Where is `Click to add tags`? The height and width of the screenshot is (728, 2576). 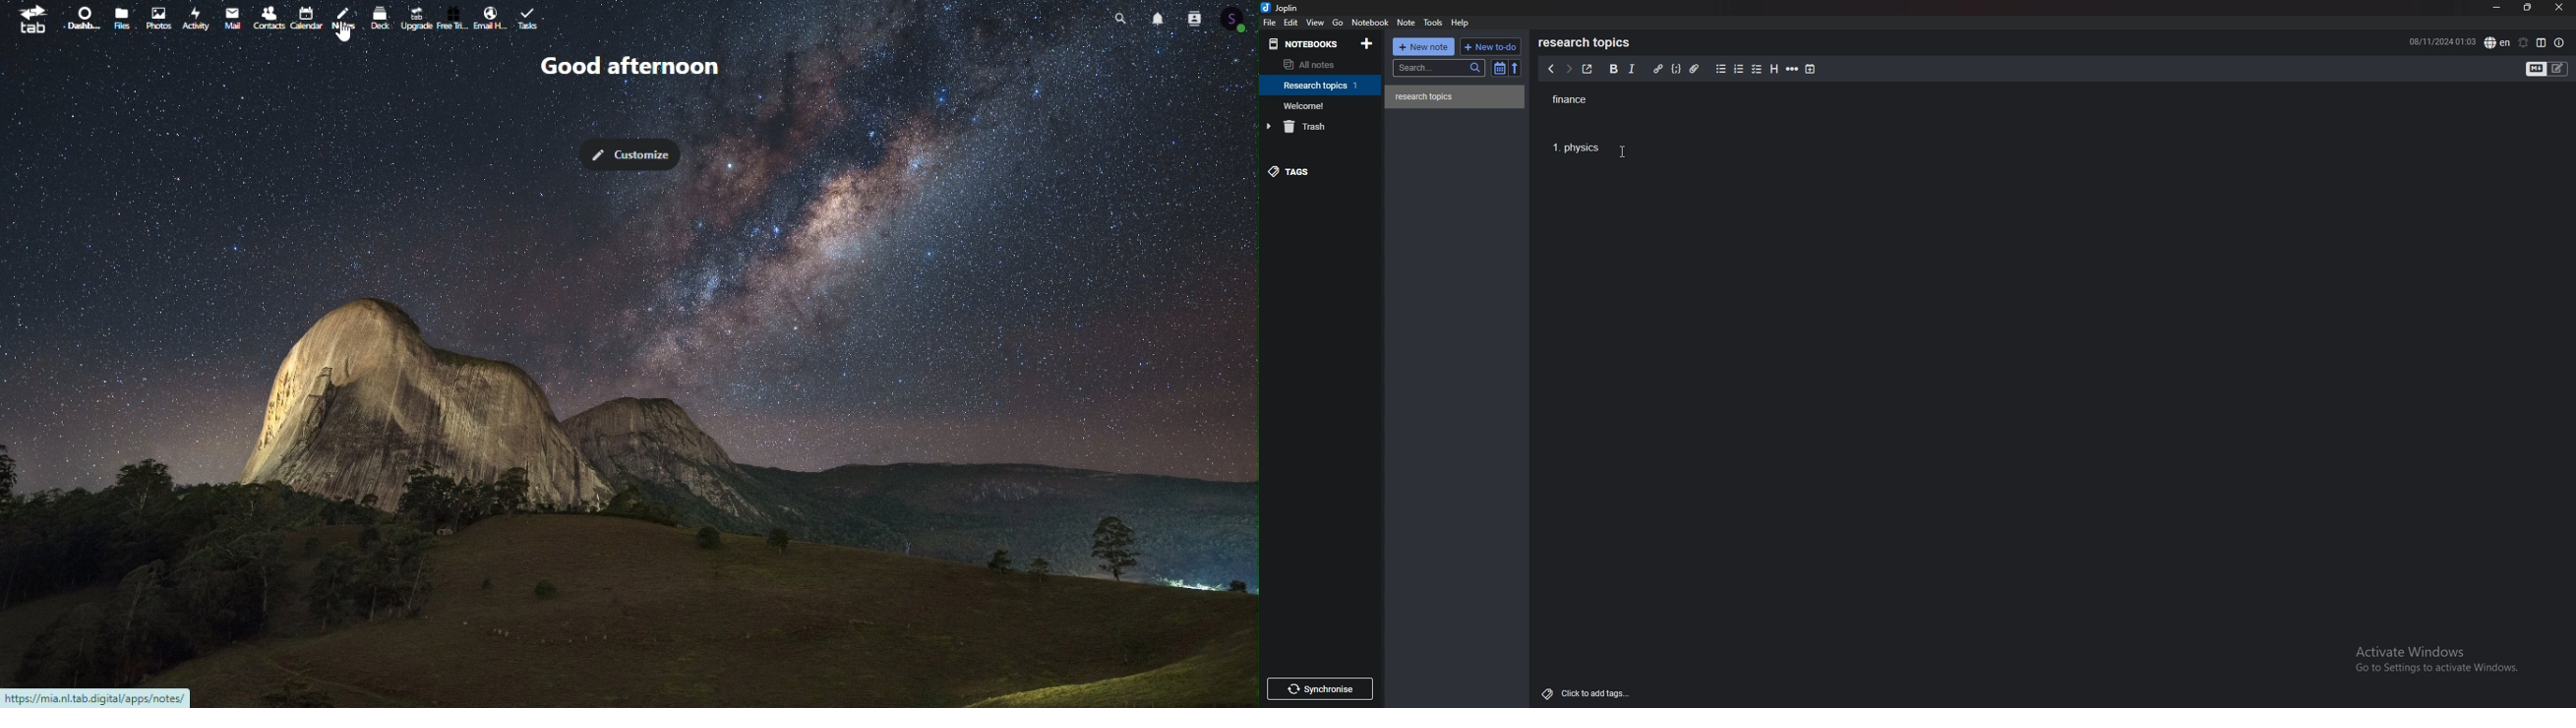 Click to add tags is located at coordinates (1583, 693).